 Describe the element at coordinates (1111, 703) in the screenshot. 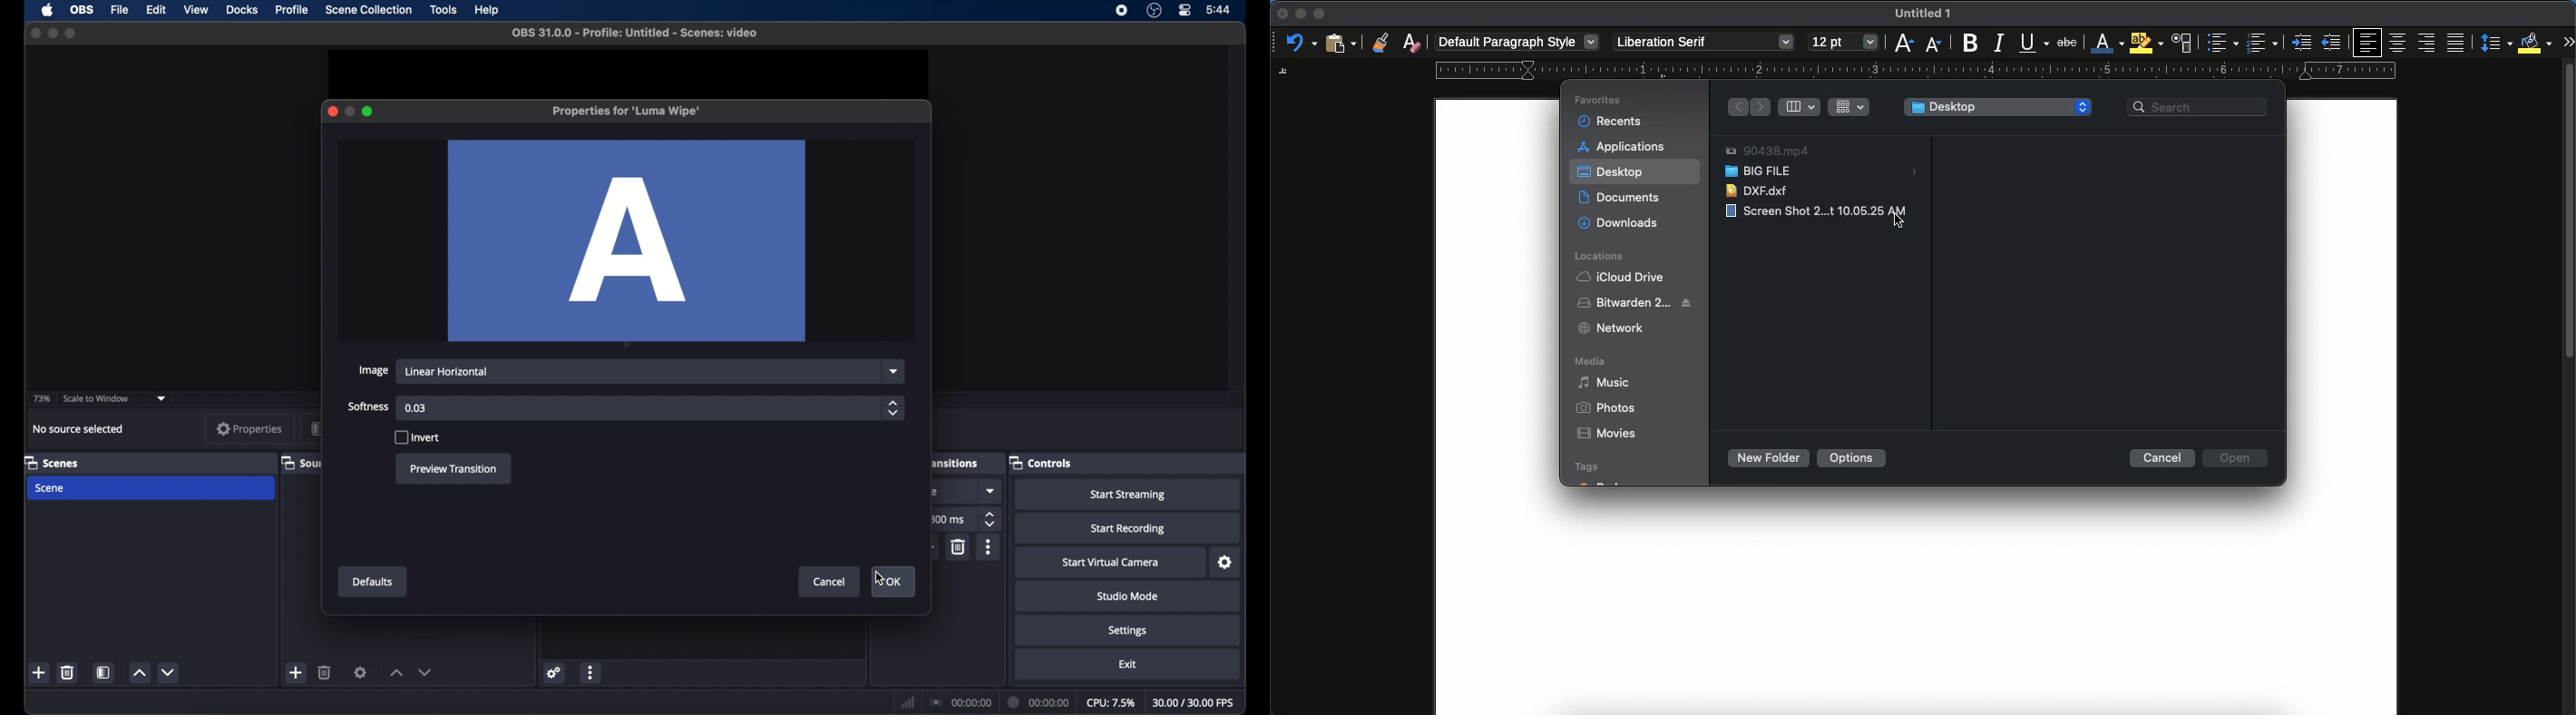

I see `cpu` at that location.